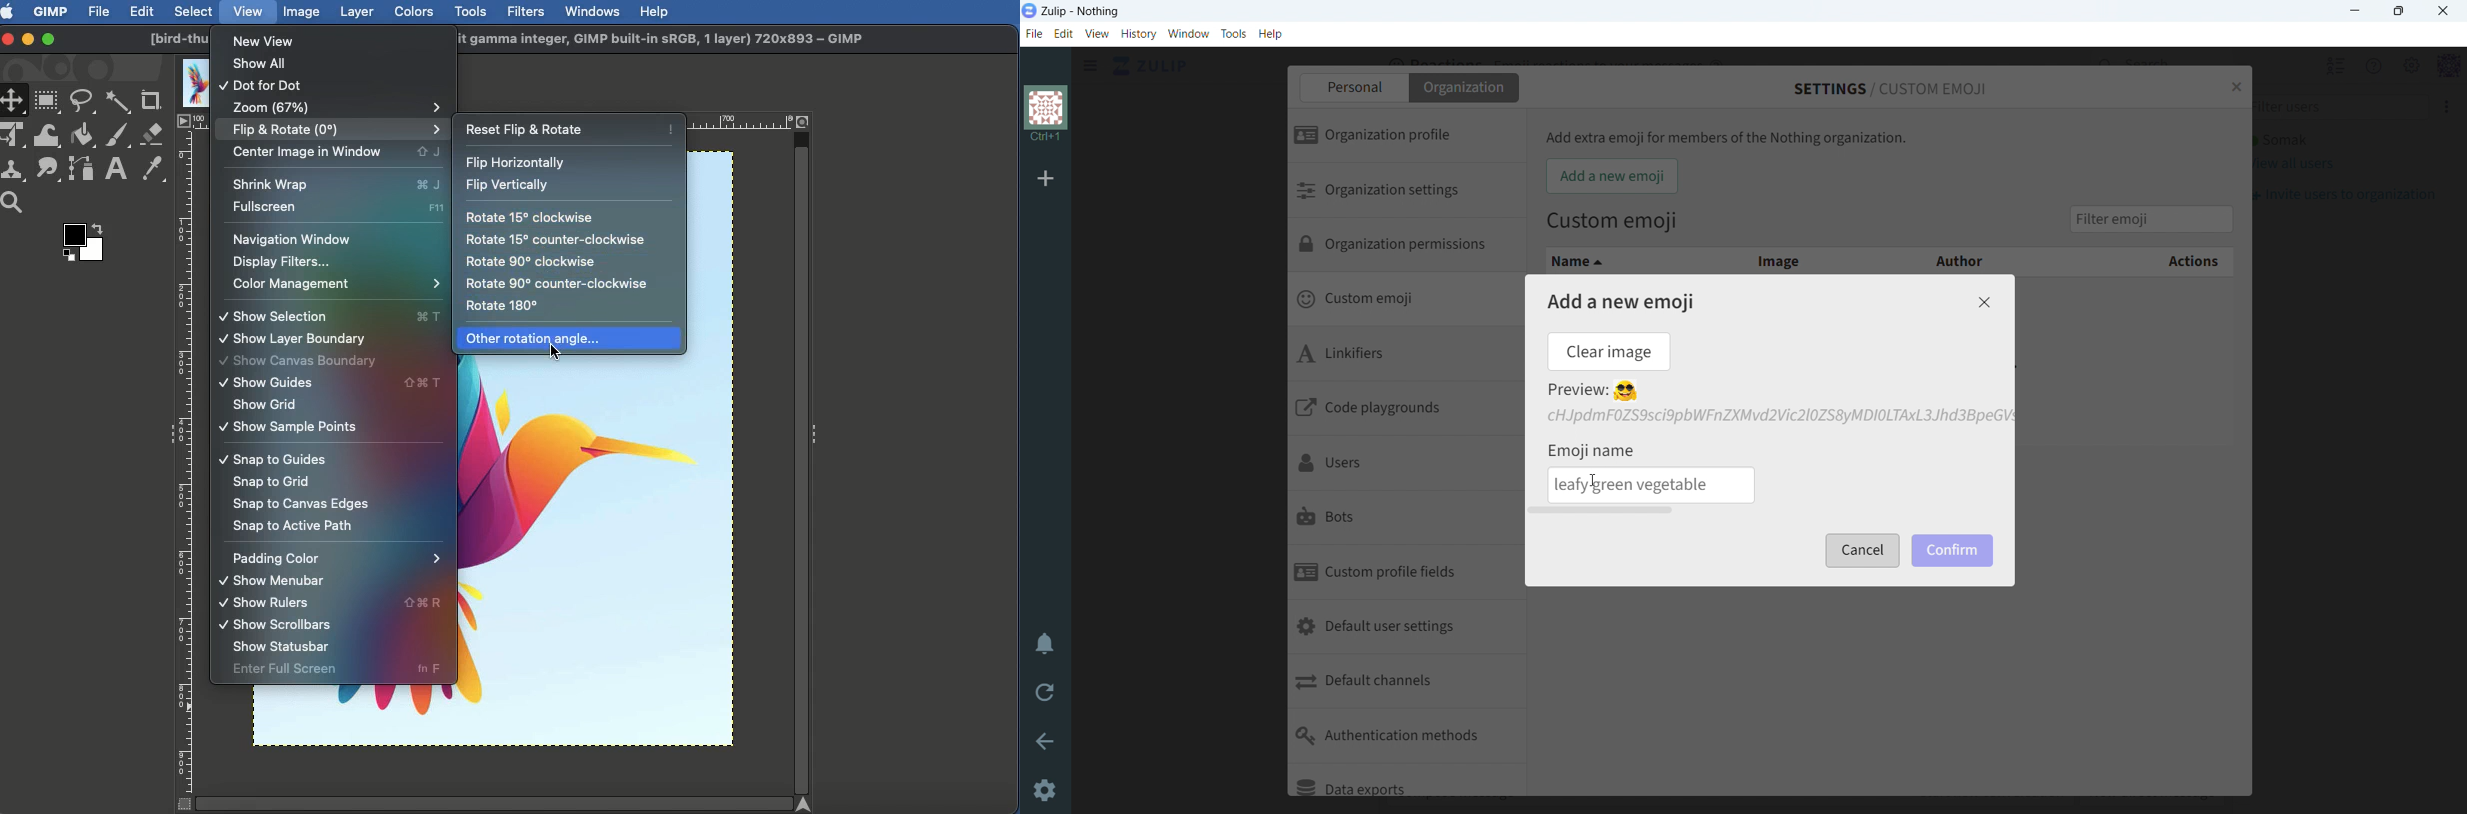  Describe the element at coordinates (271, 625) in the screenshot. I see `Show scrollbars` at that location.